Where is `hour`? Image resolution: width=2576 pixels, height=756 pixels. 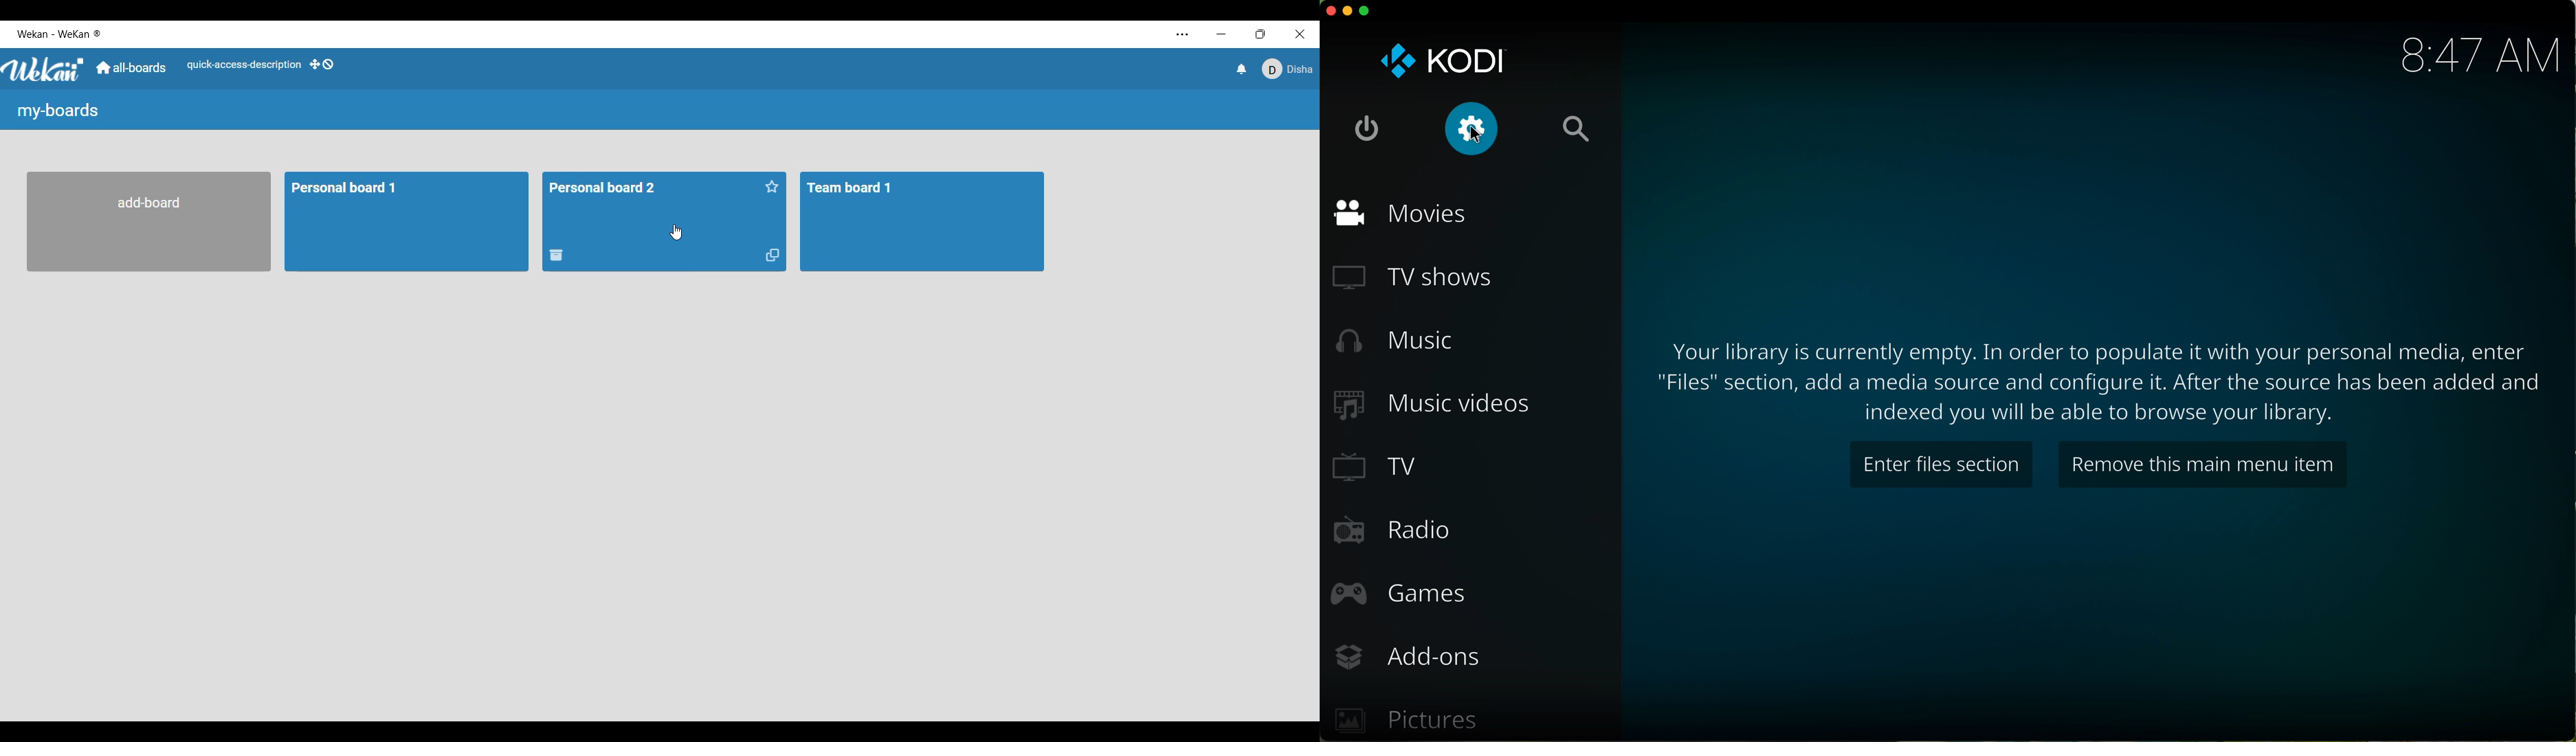
hour is located at coordinates (2476, 56).